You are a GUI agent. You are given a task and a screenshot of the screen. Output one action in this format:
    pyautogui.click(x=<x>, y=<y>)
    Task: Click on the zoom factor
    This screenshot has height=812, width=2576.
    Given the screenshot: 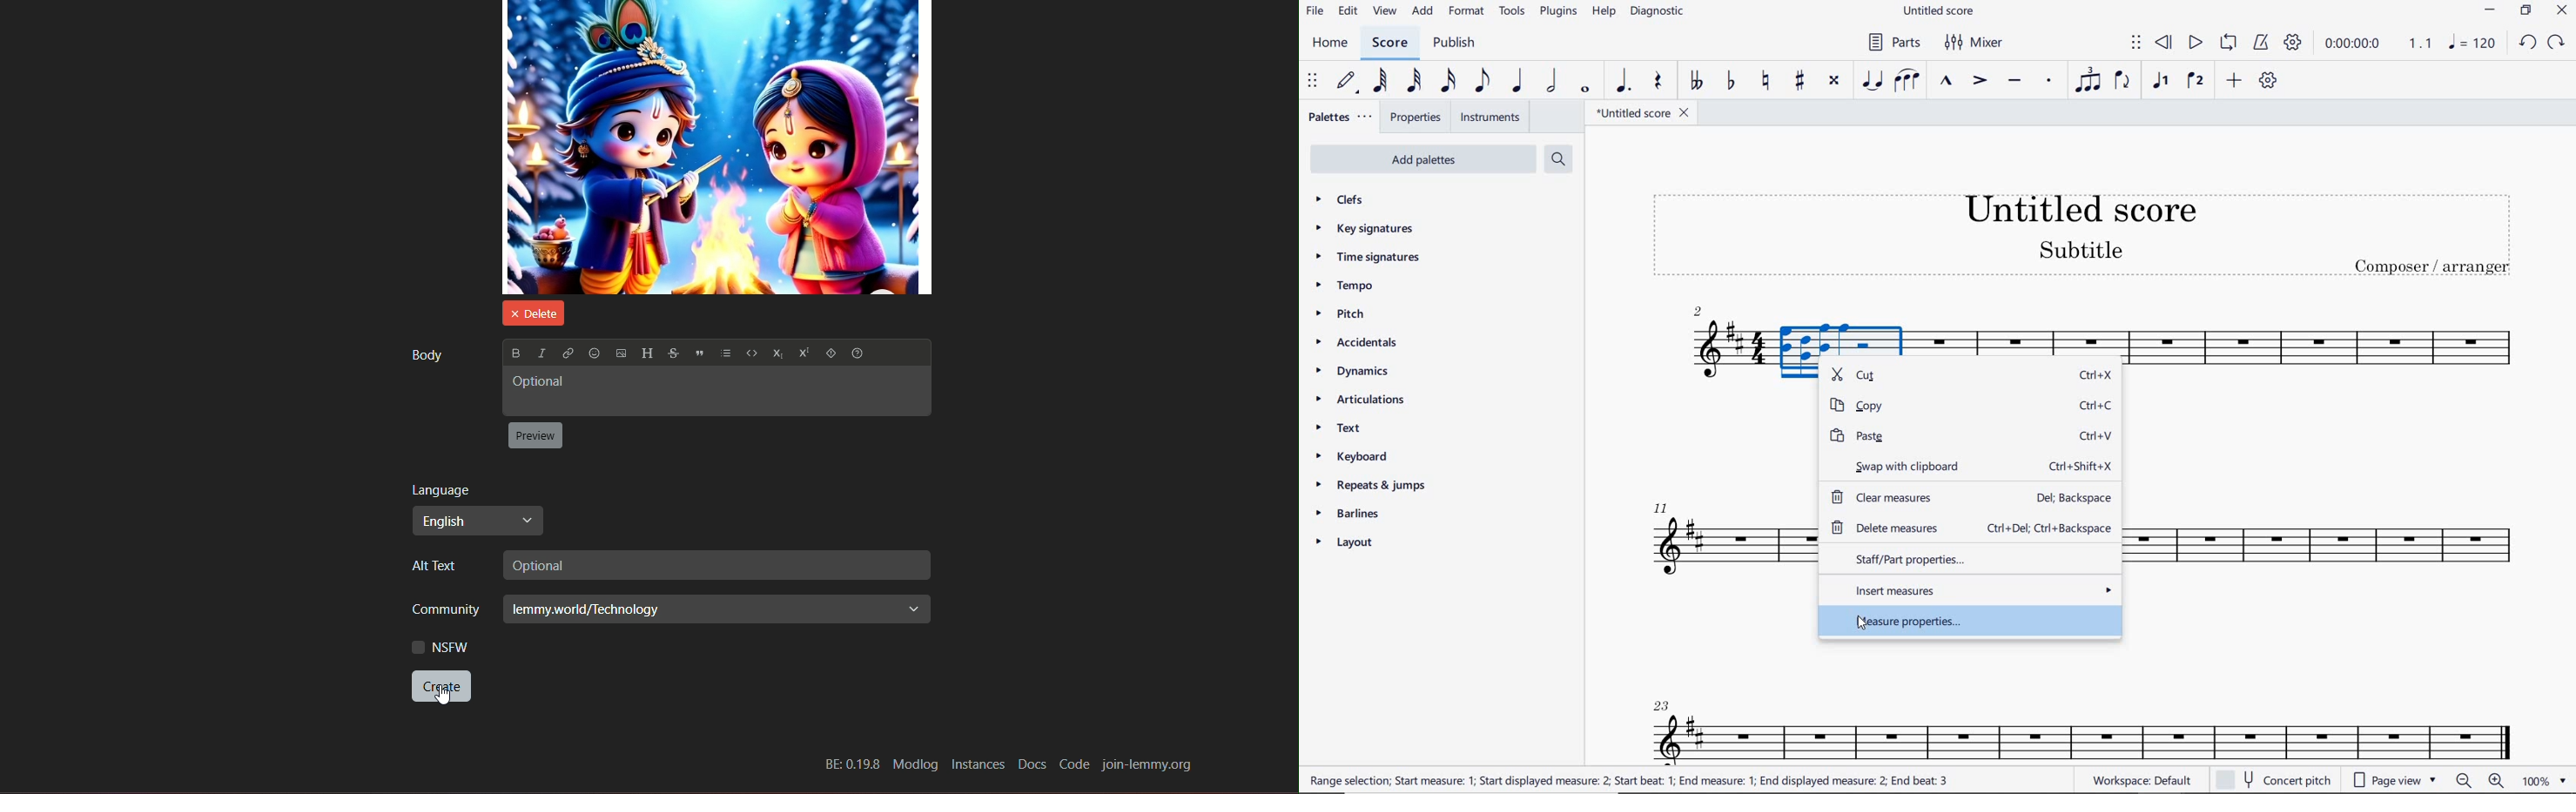 What is the action you would take?
    pyautogui.click(x=2542, y=780)
    